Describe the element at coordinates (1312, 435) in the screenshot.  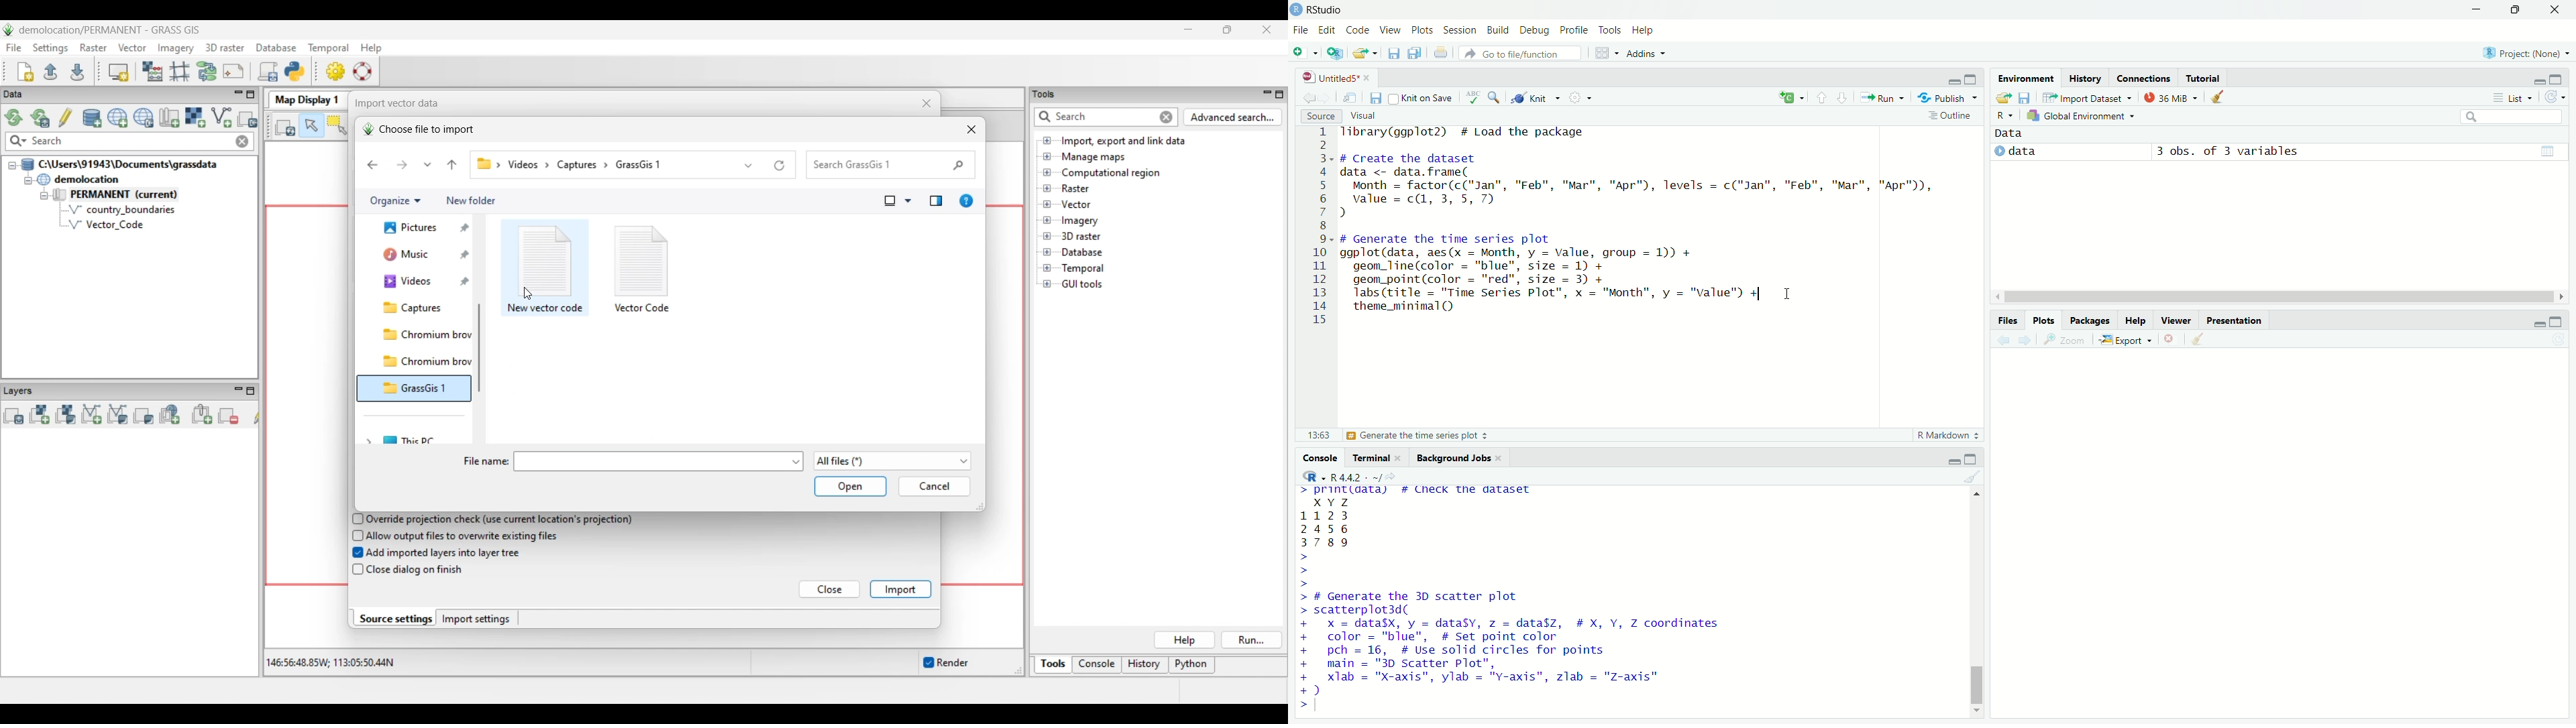
I see `13:63` at that location.